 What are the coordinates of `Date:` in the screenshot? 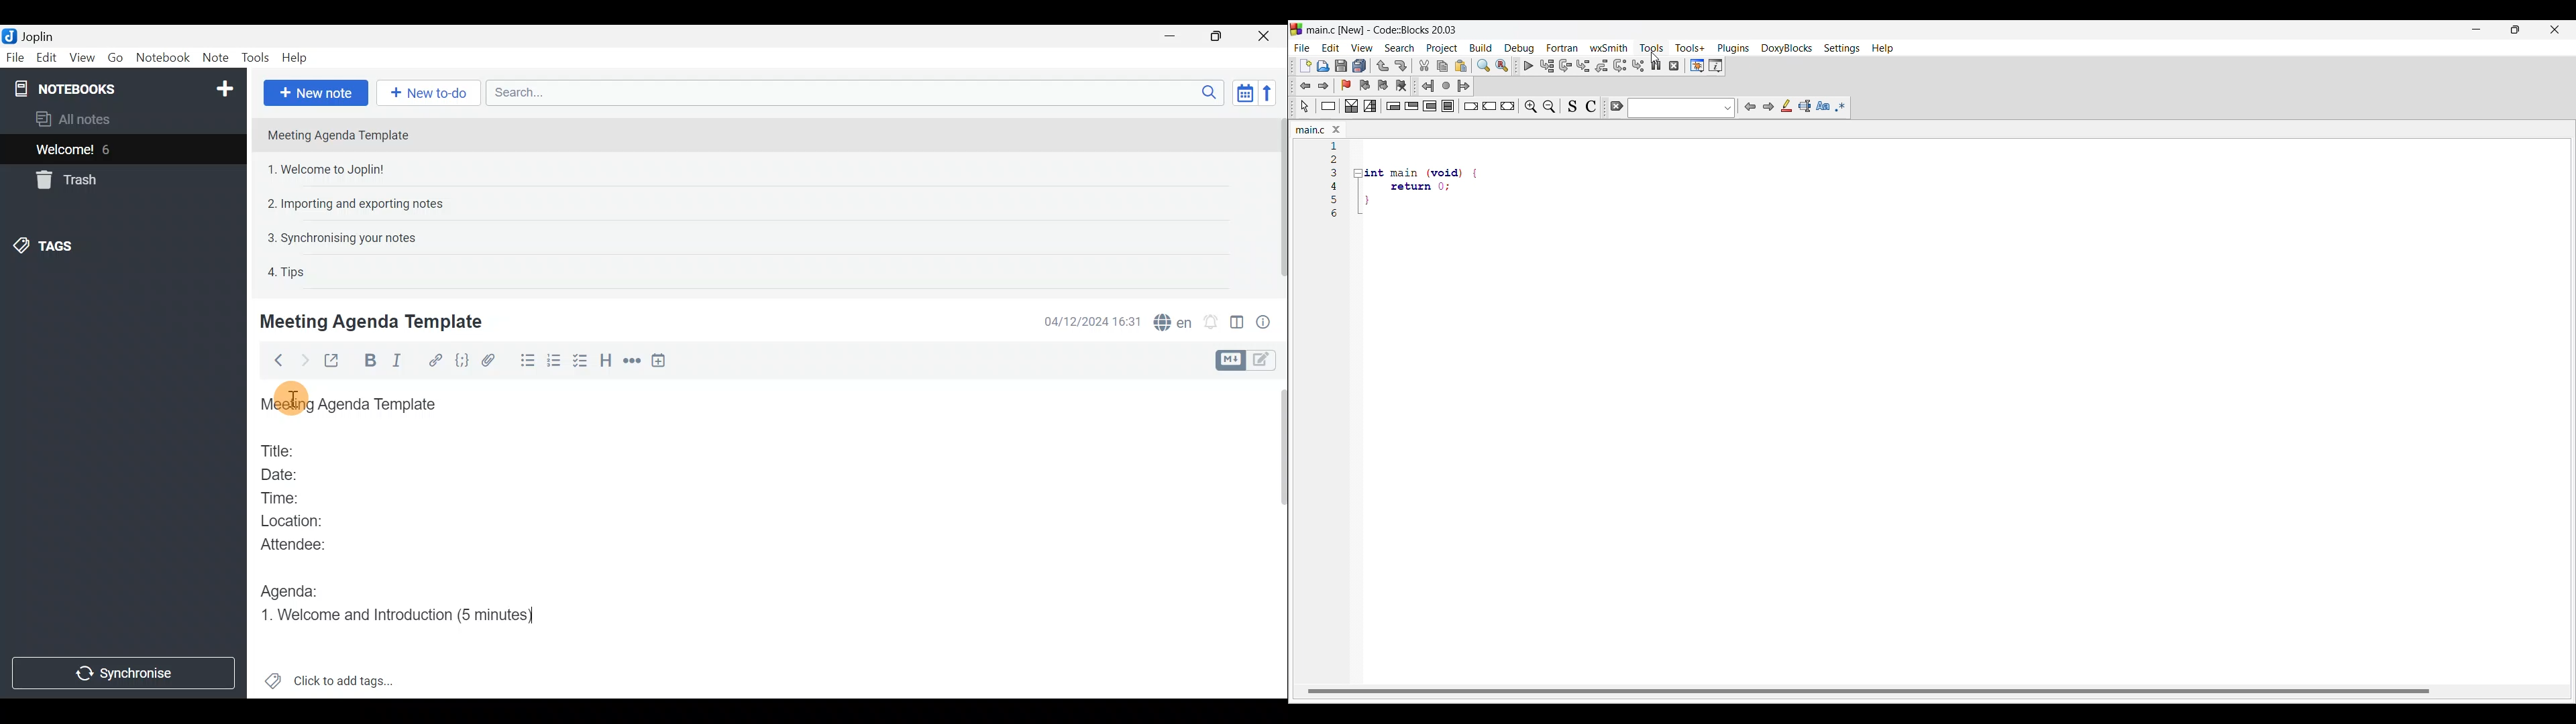 It's located at (290, 473).